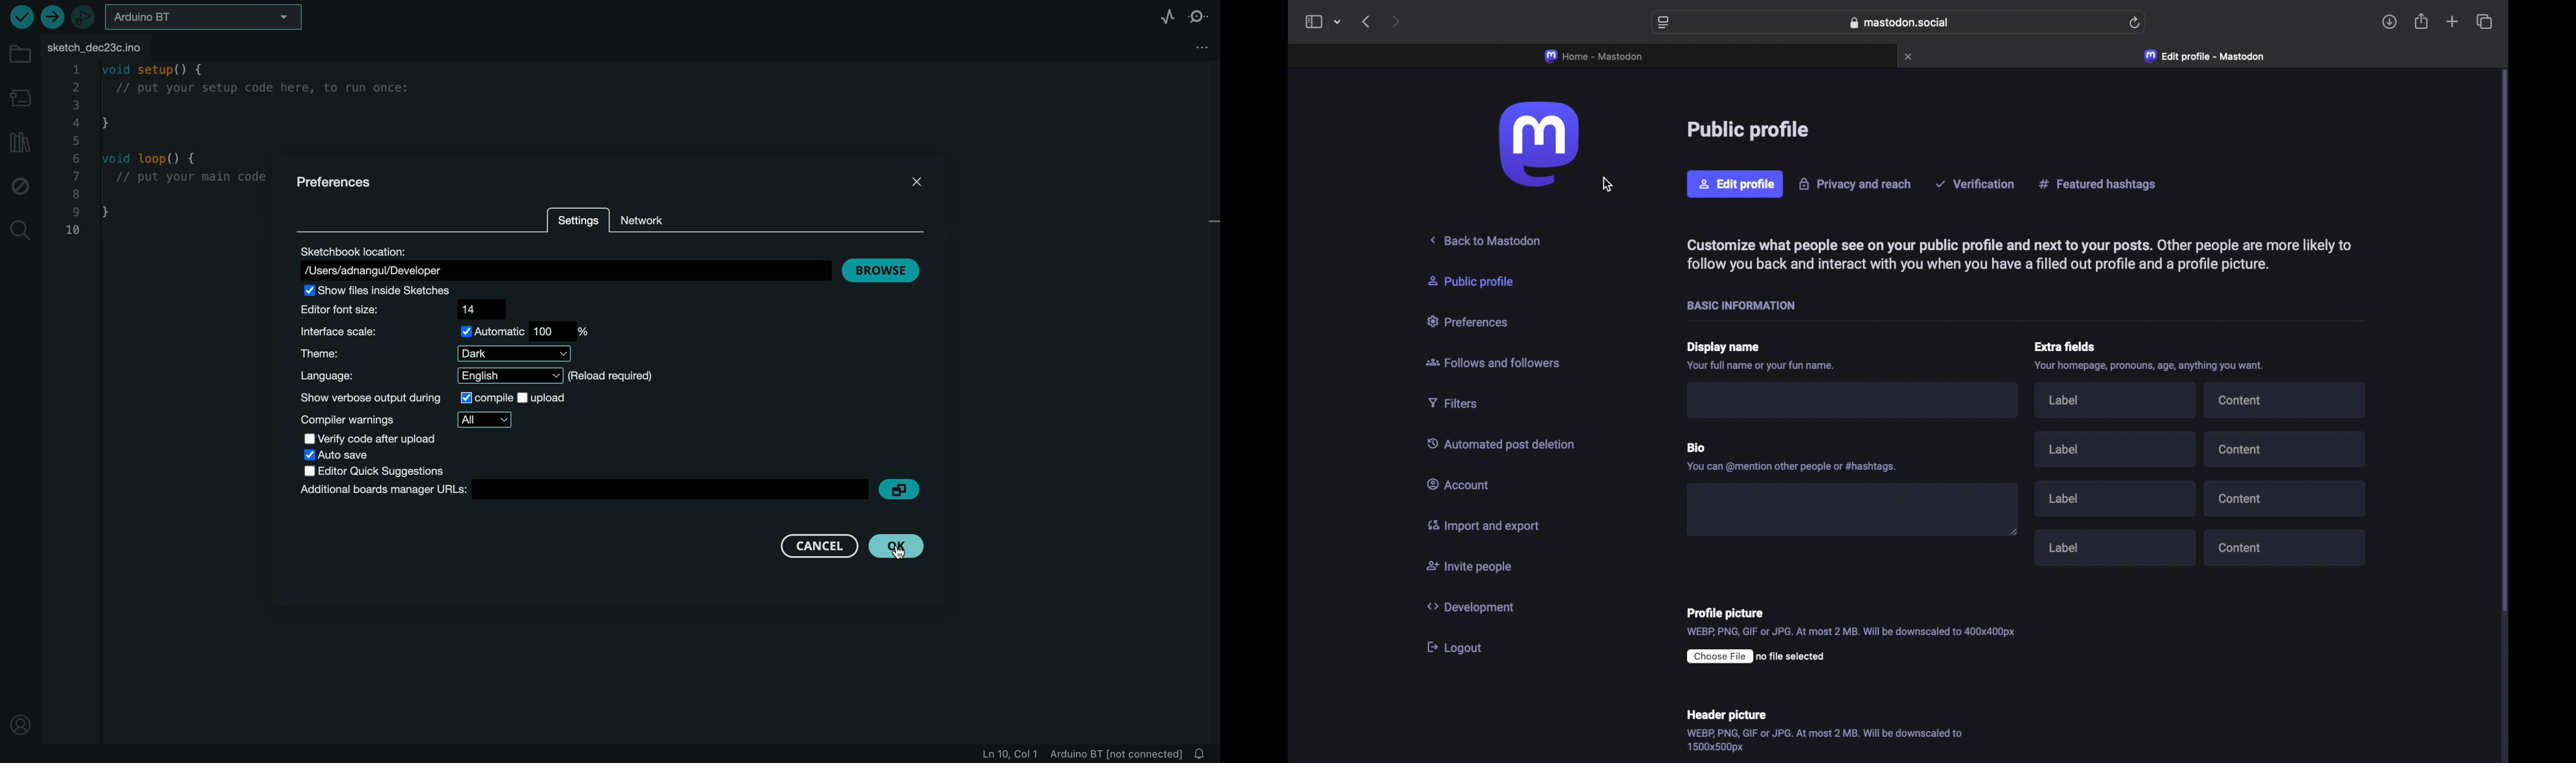 Image resolution: width=2576 pixels, height=784 pixels. Describe the element at coordinates (1469, 566) in the screenshot. I see `invite people` at that location.